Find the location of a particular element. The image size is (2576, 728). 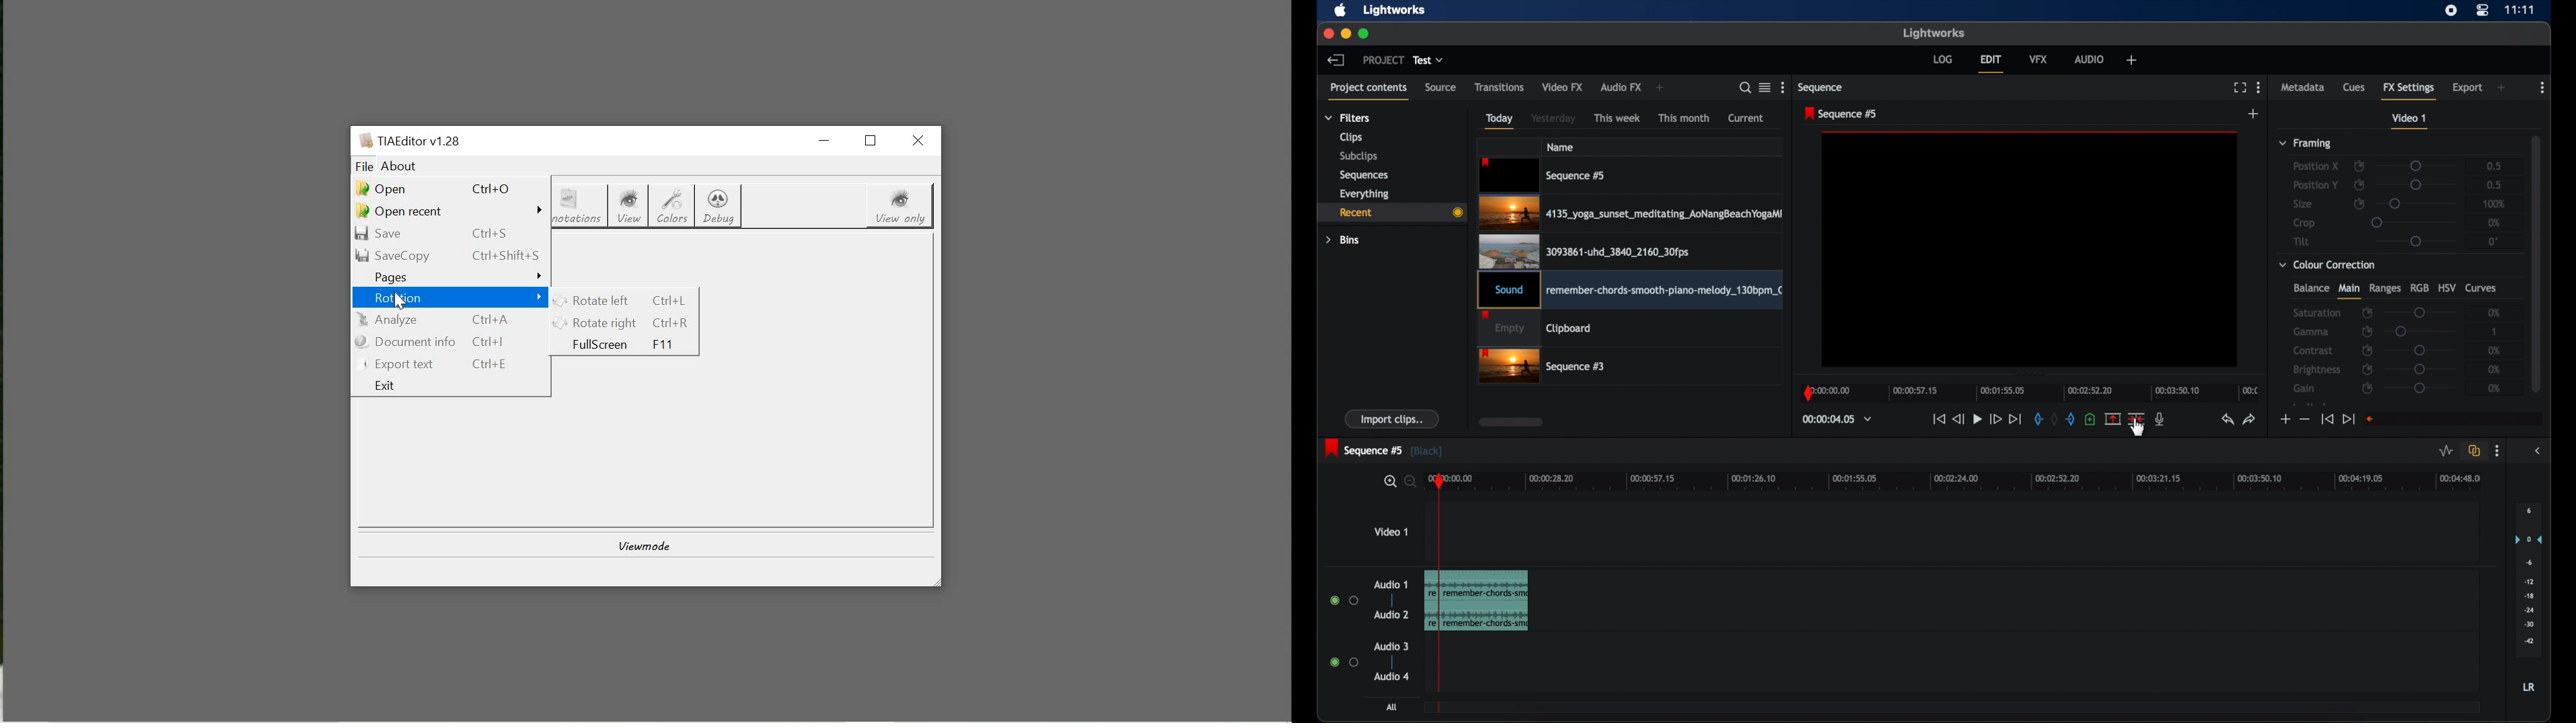

LR is located at coordinates (2529, 687).